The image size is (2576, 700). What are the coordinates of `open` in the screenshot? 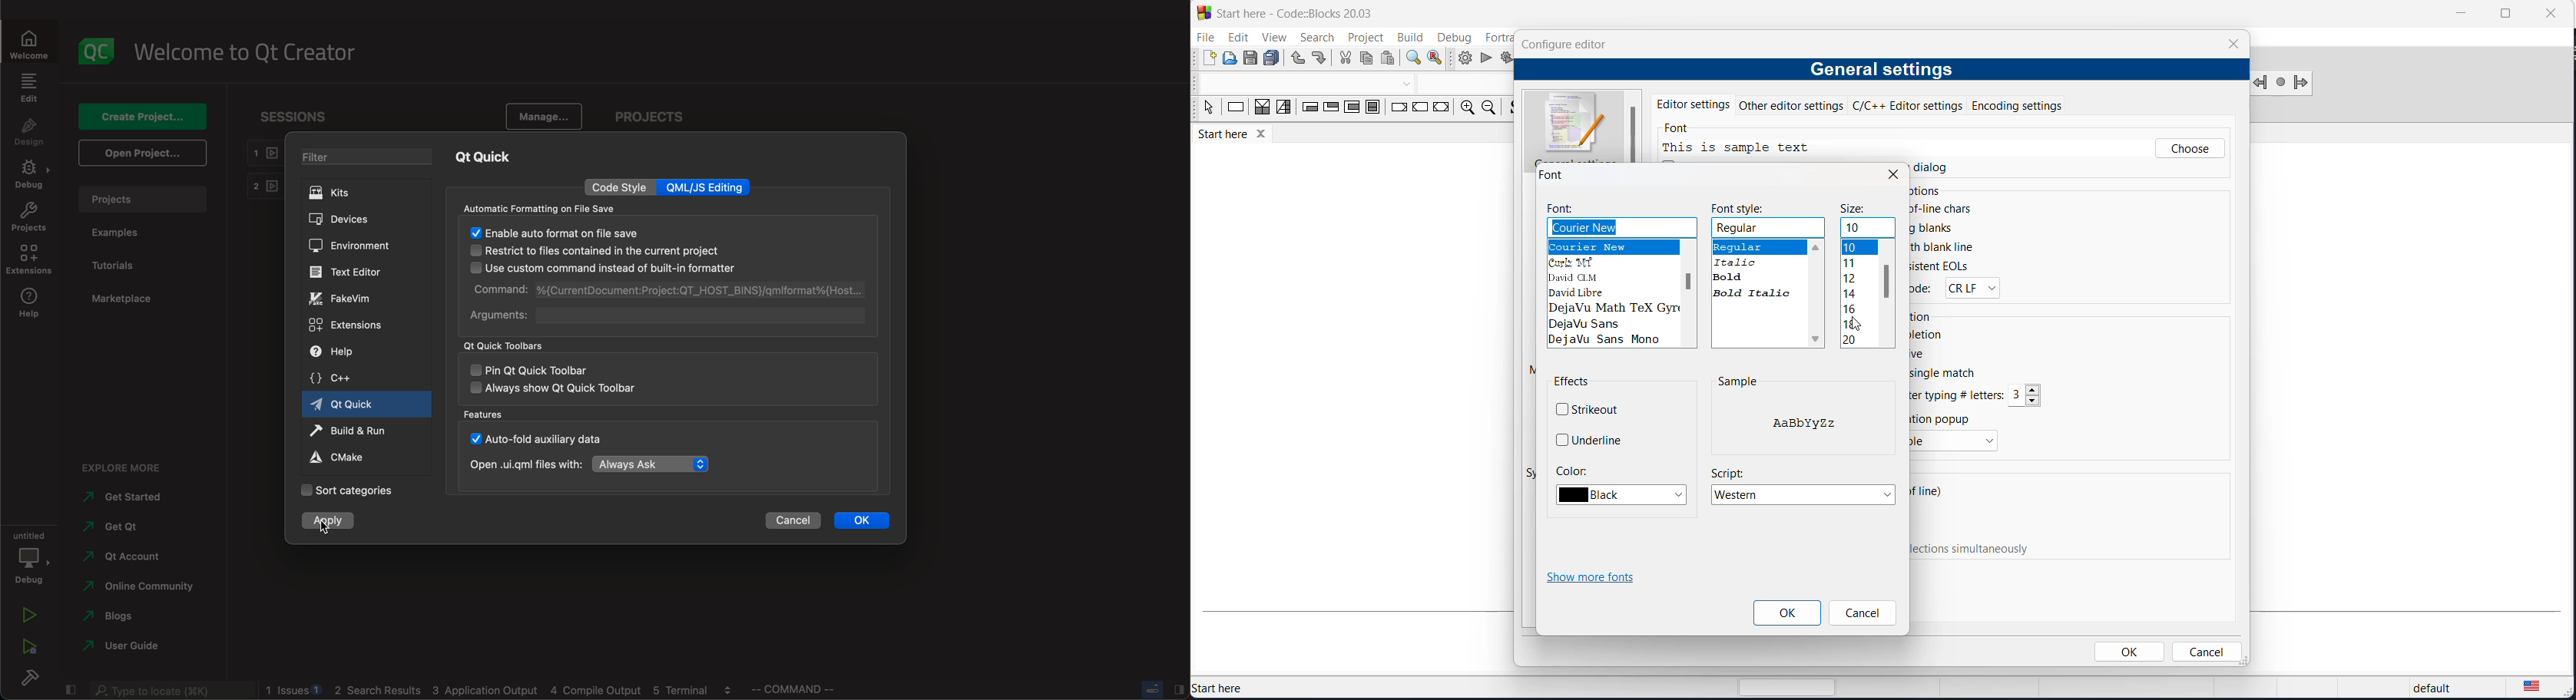 It's located at (142, 153).